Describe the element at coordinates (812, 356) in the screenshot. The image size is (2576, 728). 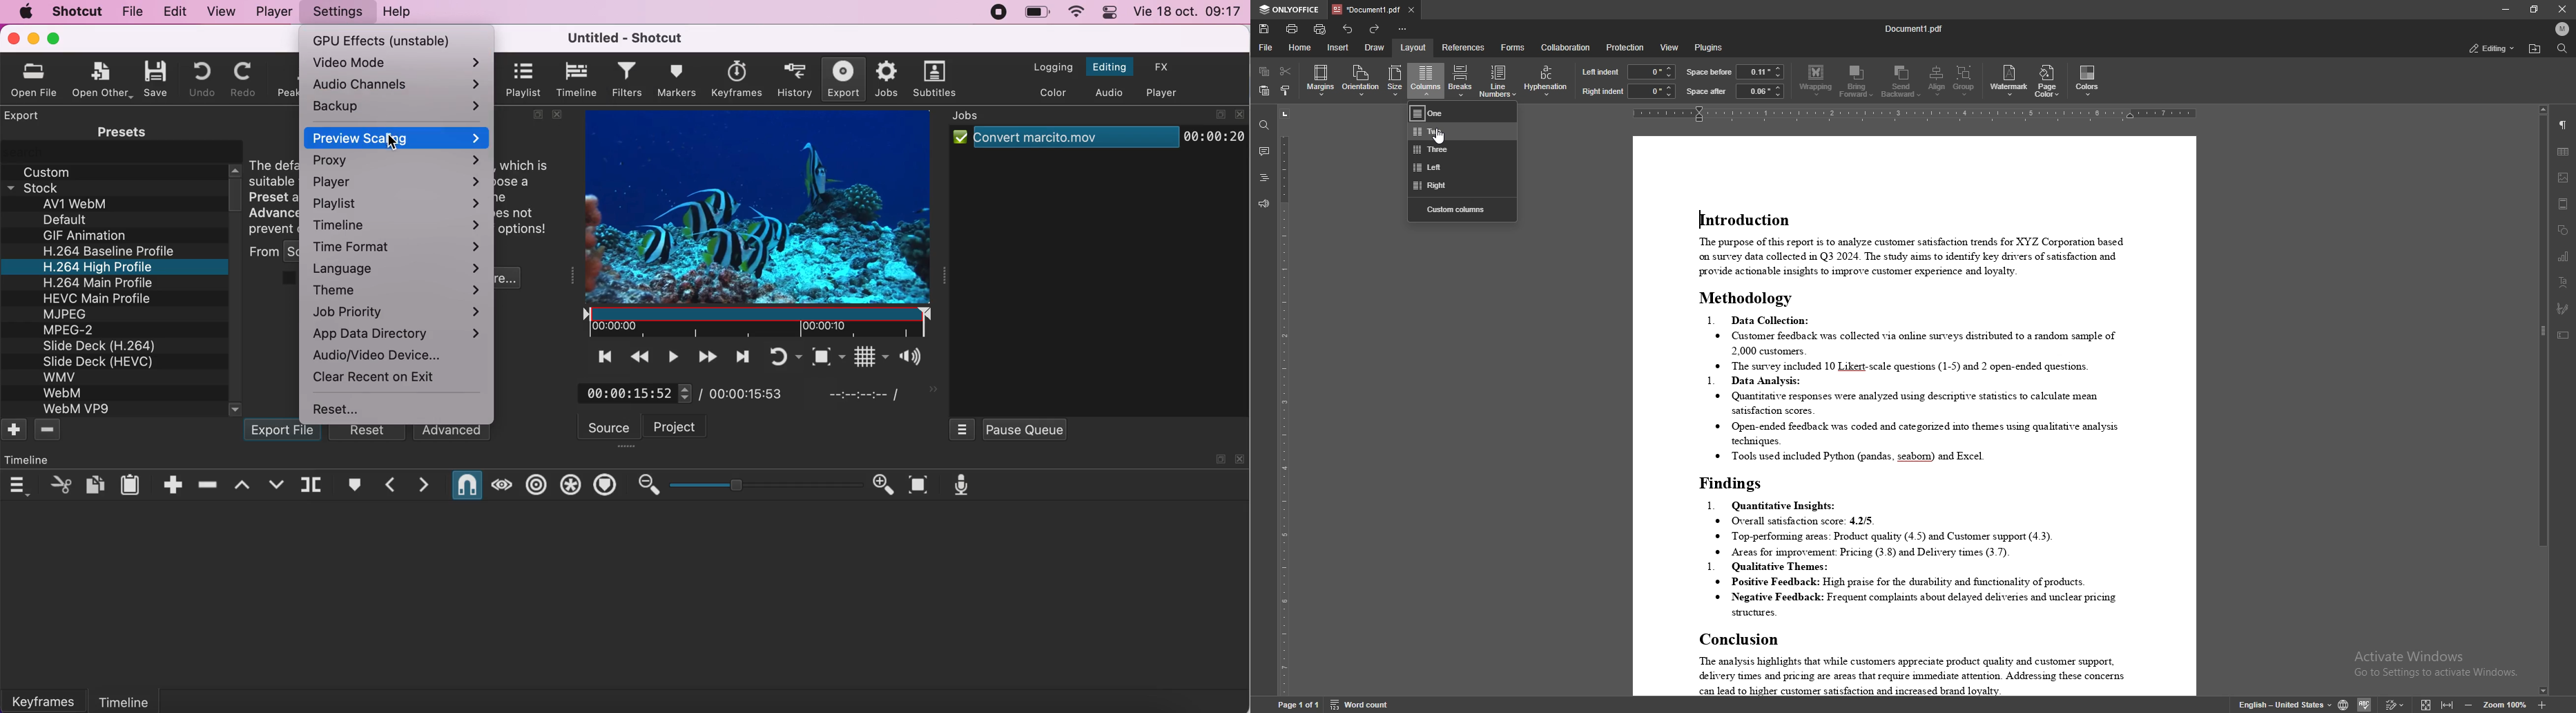
I see `toggle zoom` at that location.